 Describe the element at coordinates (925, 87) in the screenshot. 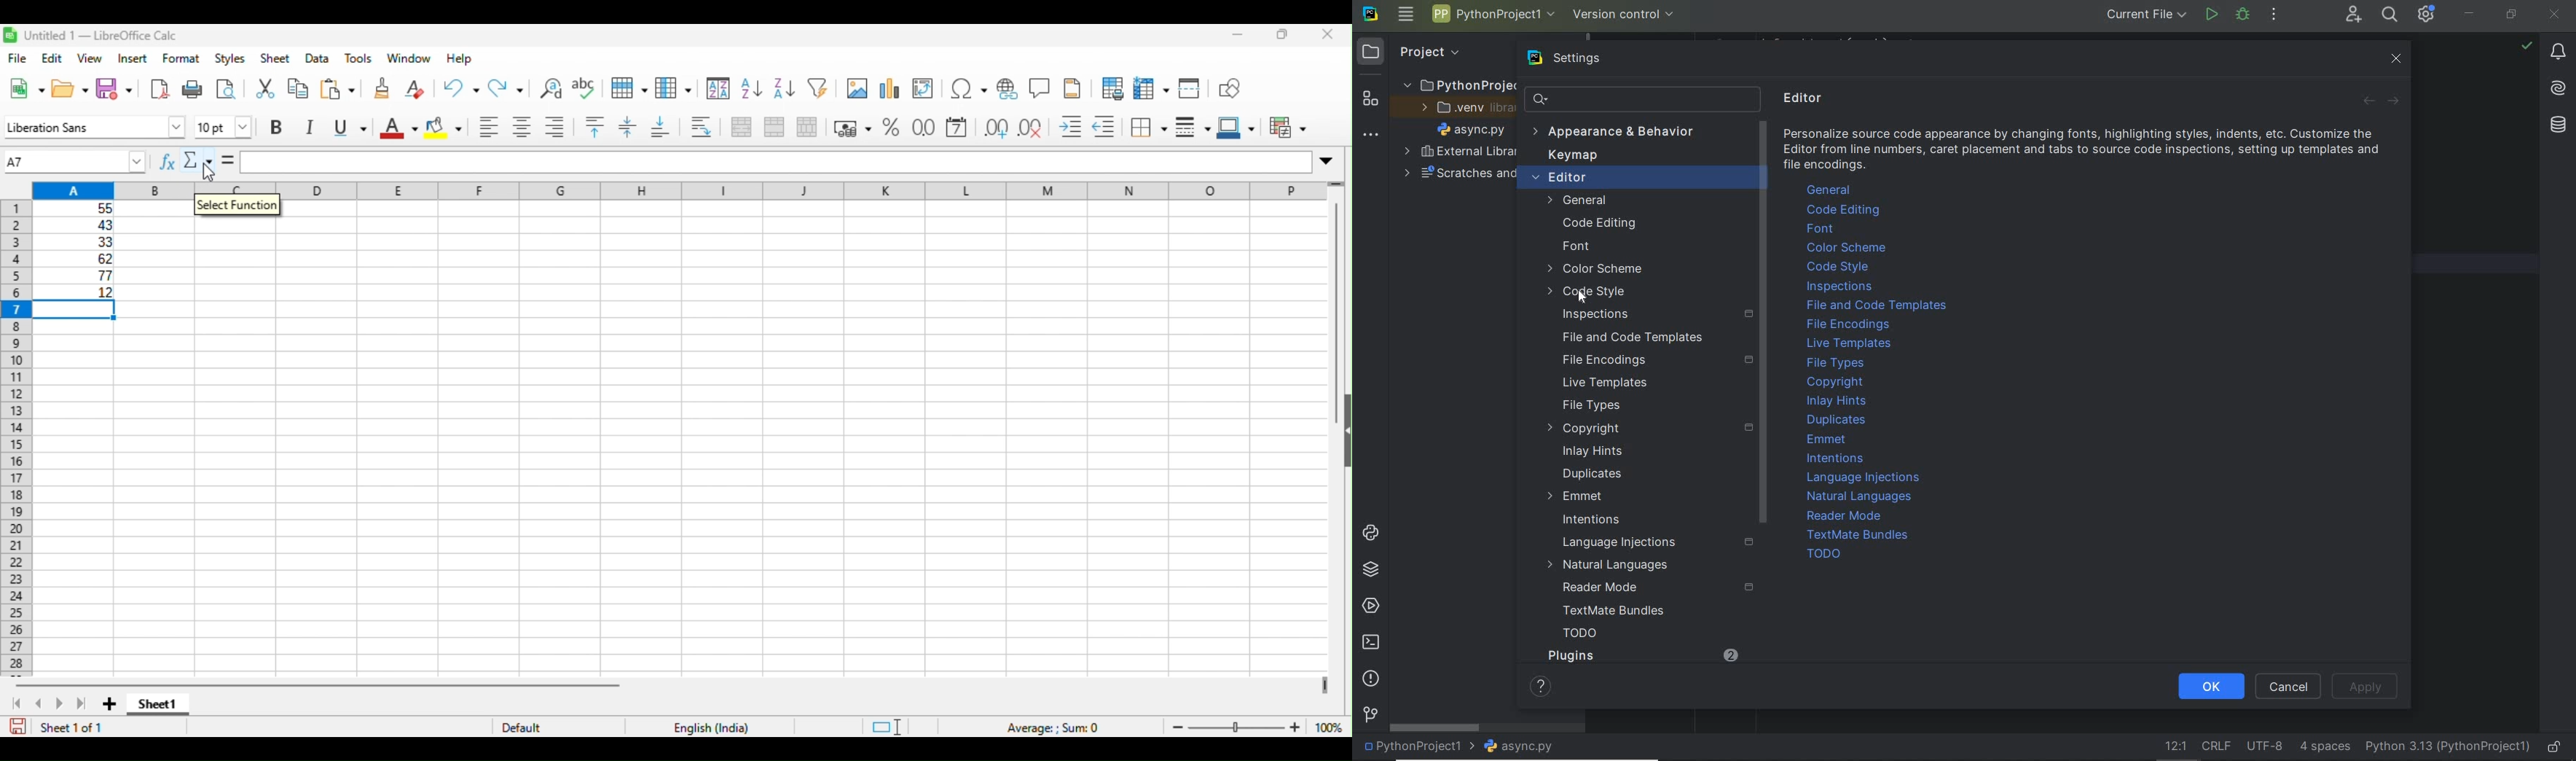

I see `insert or edit pivot table` at that location.